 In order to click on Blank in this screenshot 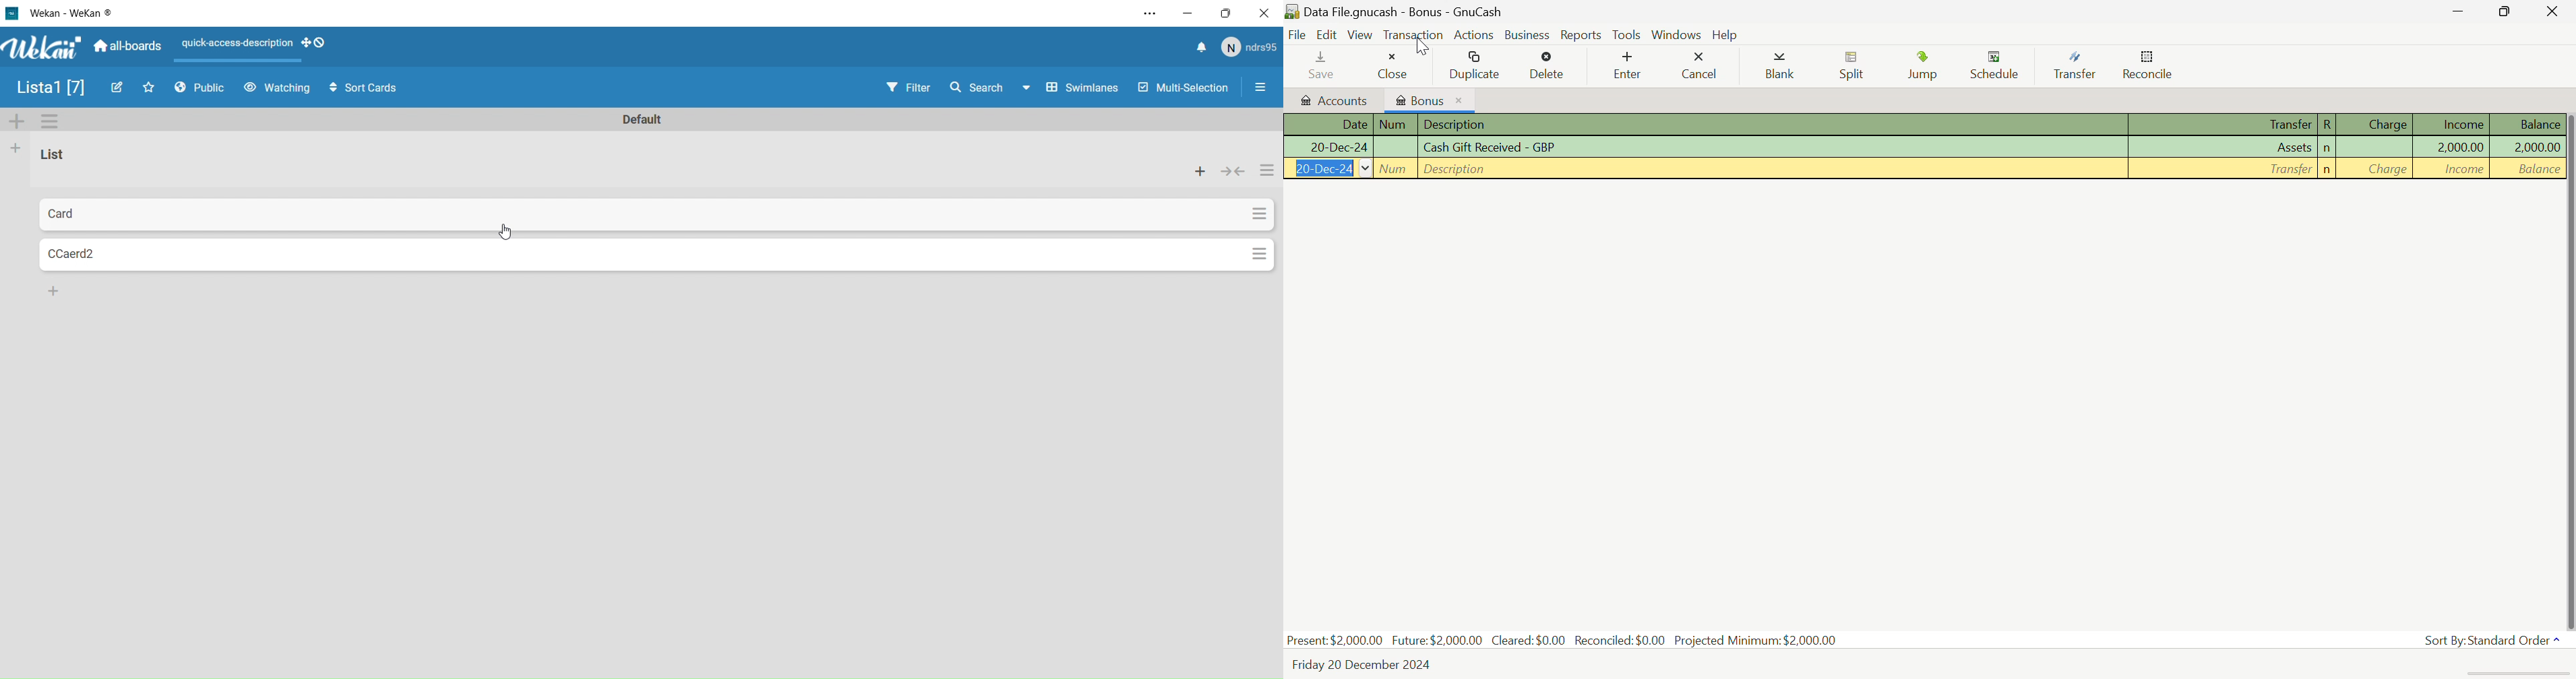, I will do `click(1782, 67)`.